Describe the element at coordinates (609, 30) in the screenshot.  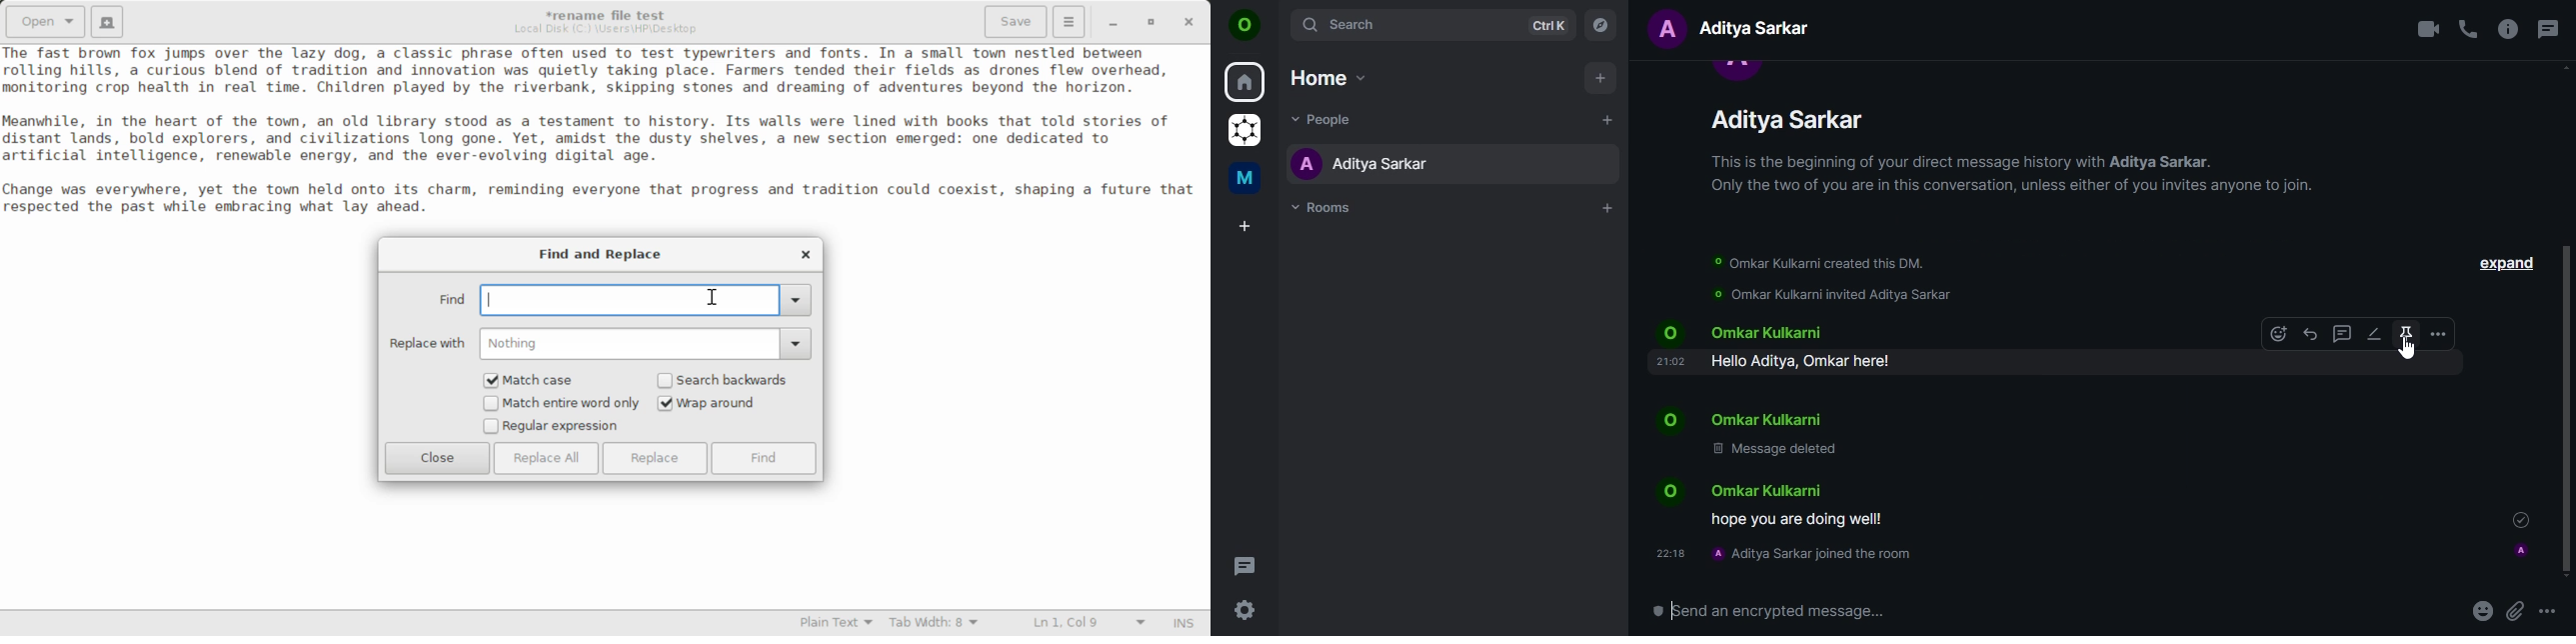
I see `File Location` at that location.